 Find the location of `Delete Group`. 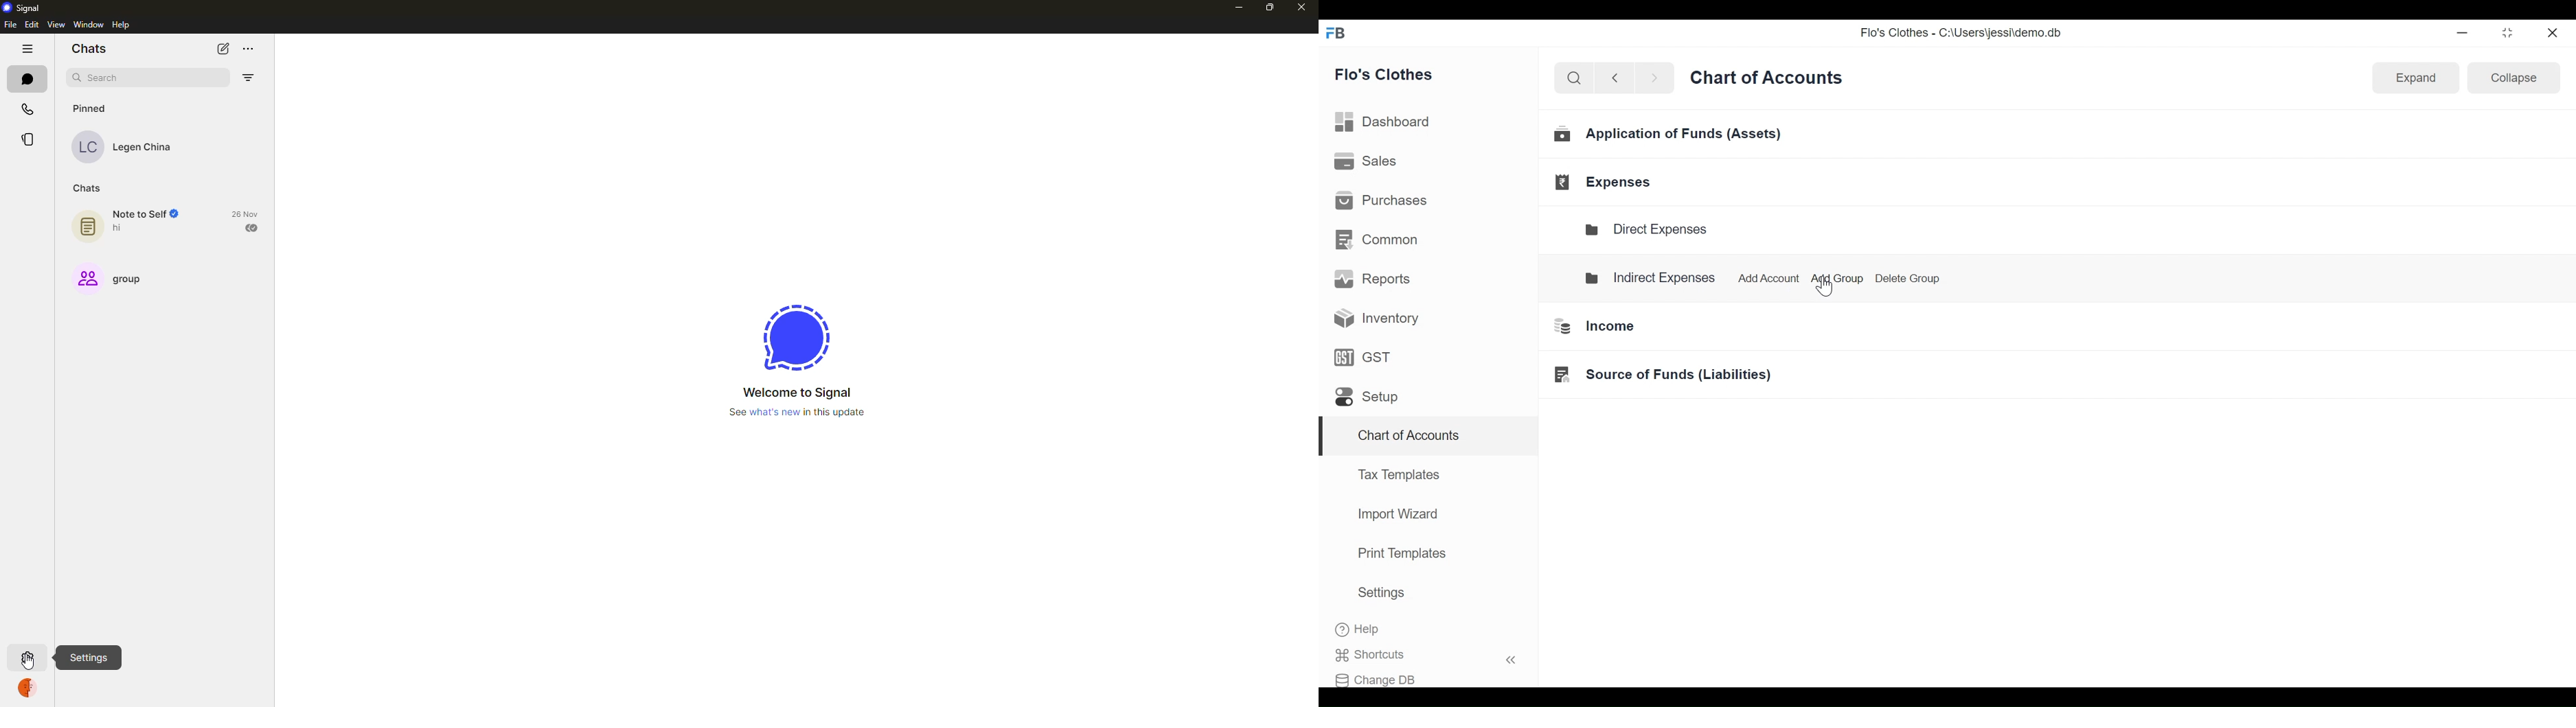

Delete Group is located at coordinates (1908, 278).